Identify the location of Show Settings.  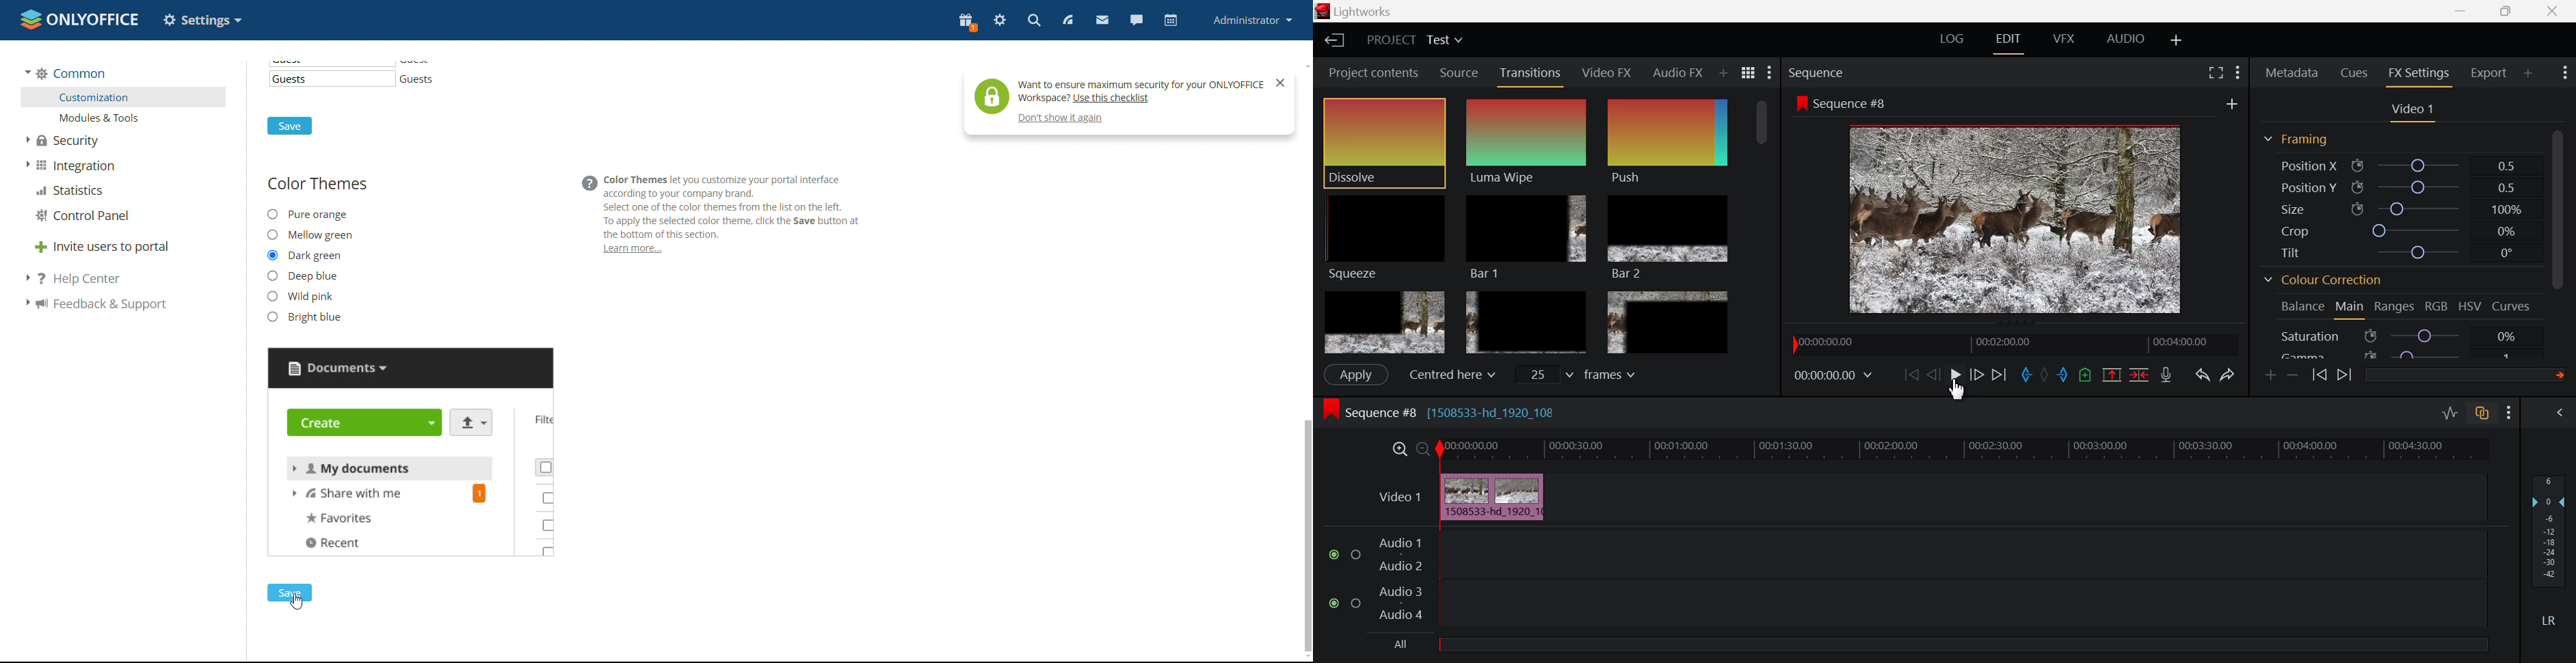
(1771, 73).